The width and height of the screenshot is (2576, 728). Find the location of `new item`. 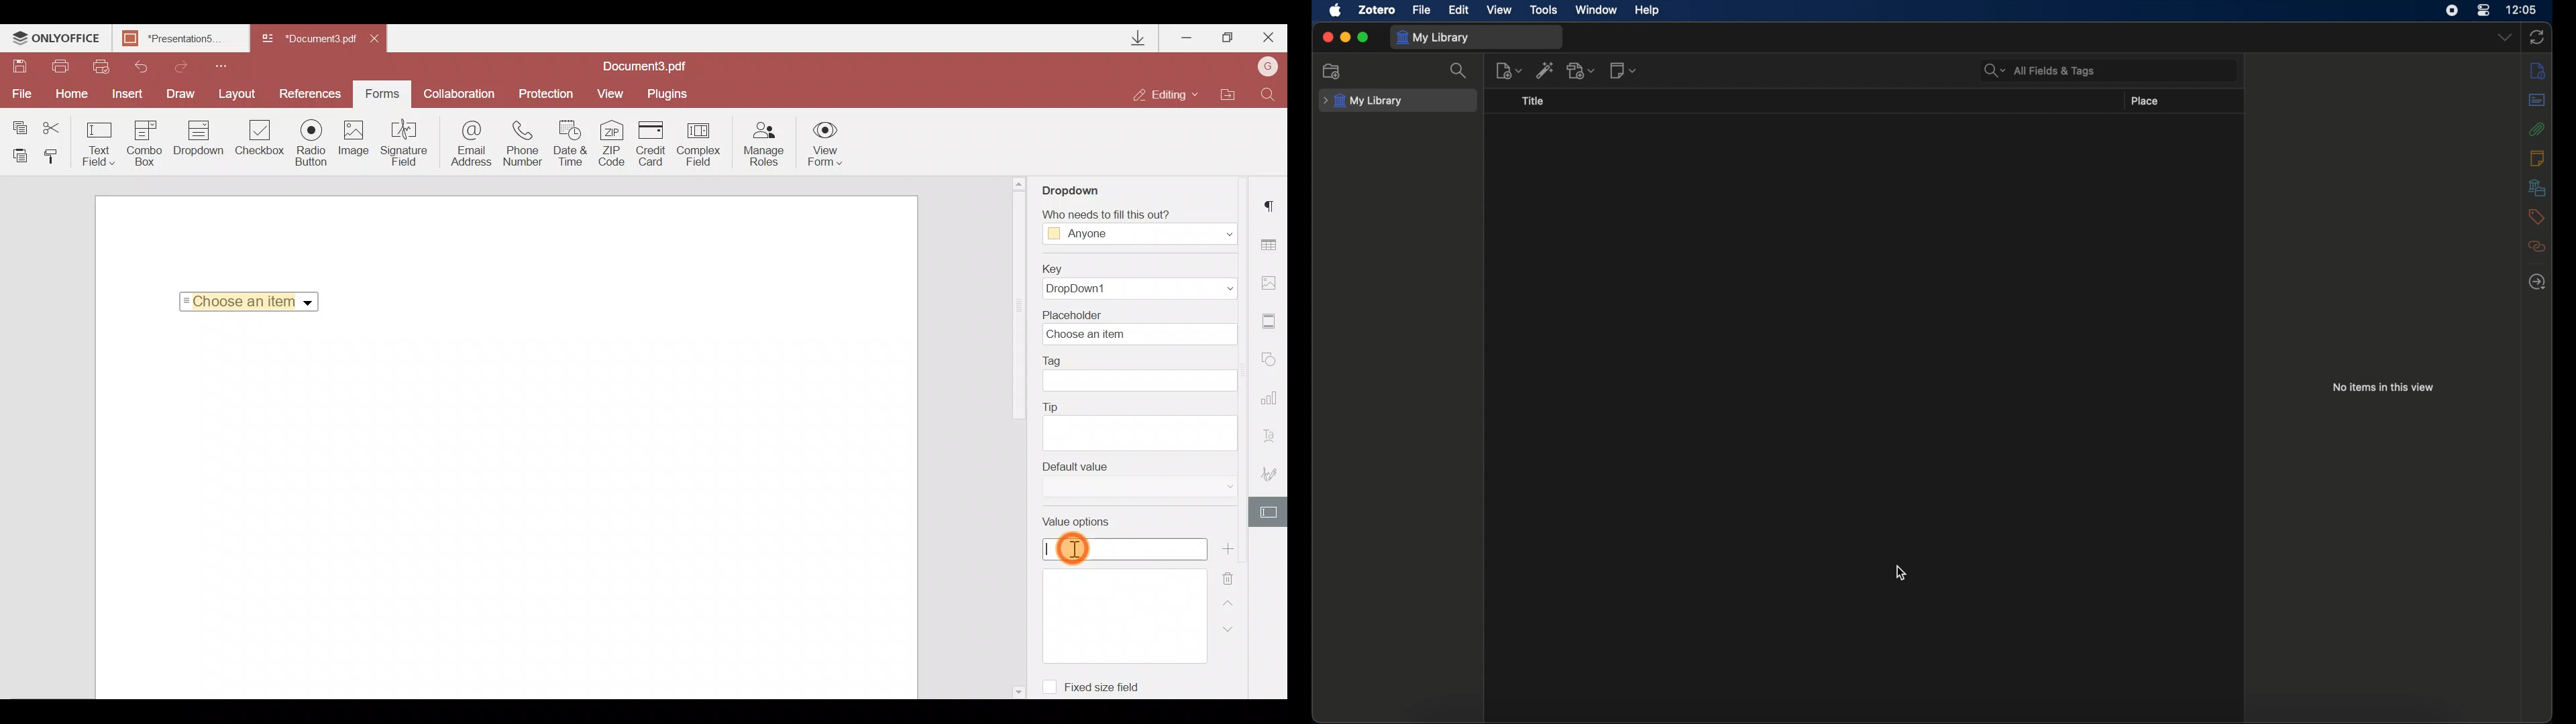

new item is located at coordinates (1509, 70).